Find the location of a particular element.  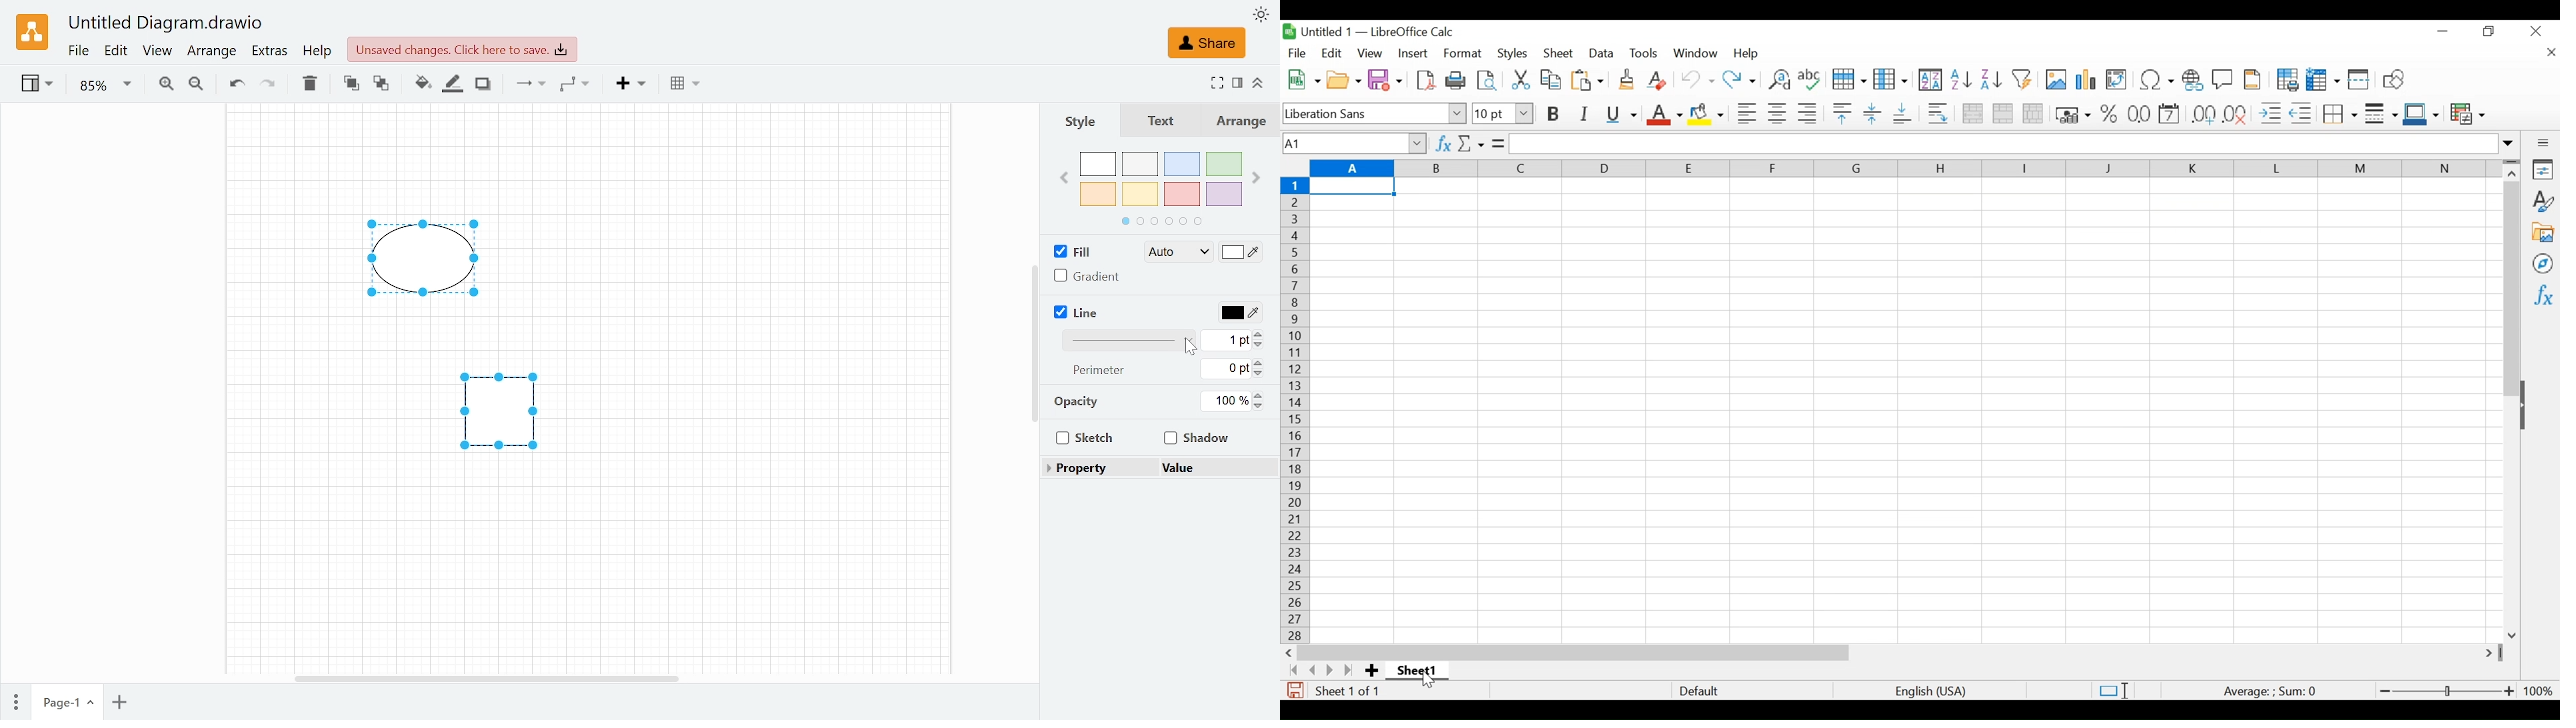

language is located at coordinates (1931, 691).